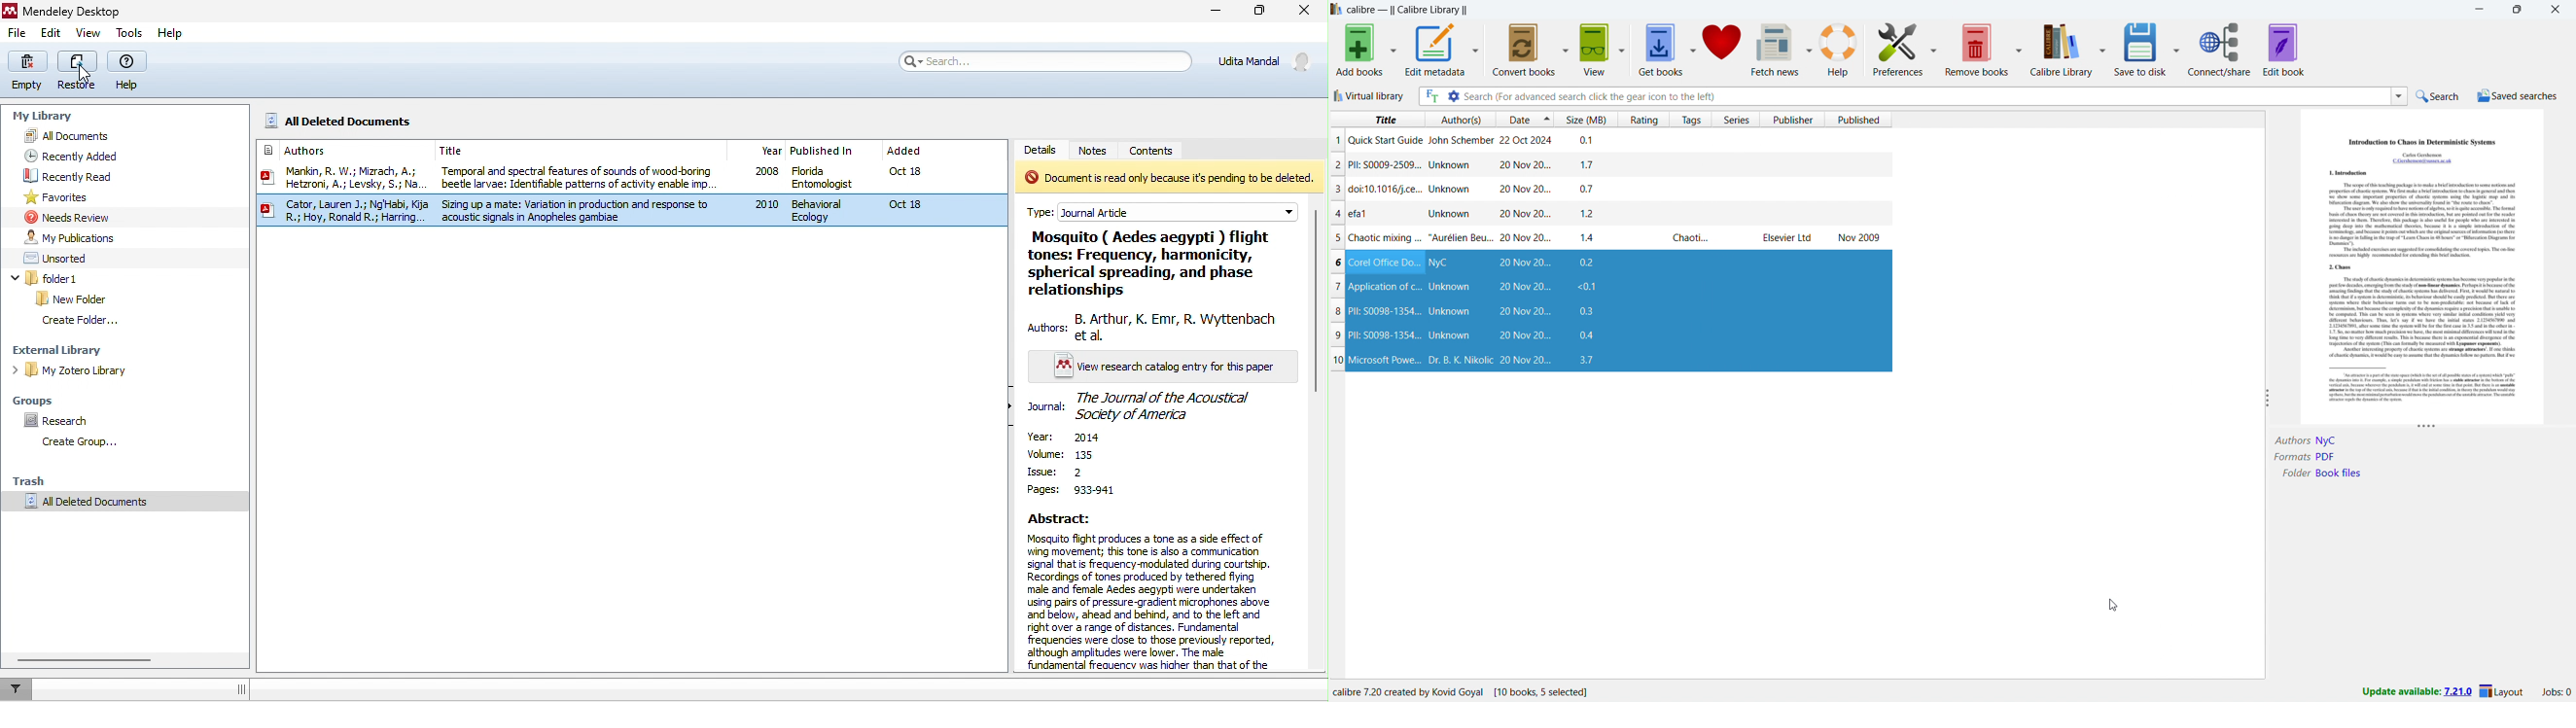 This screenshot has height=728, width=2576. I want to click on restore, so click(1262, 13).